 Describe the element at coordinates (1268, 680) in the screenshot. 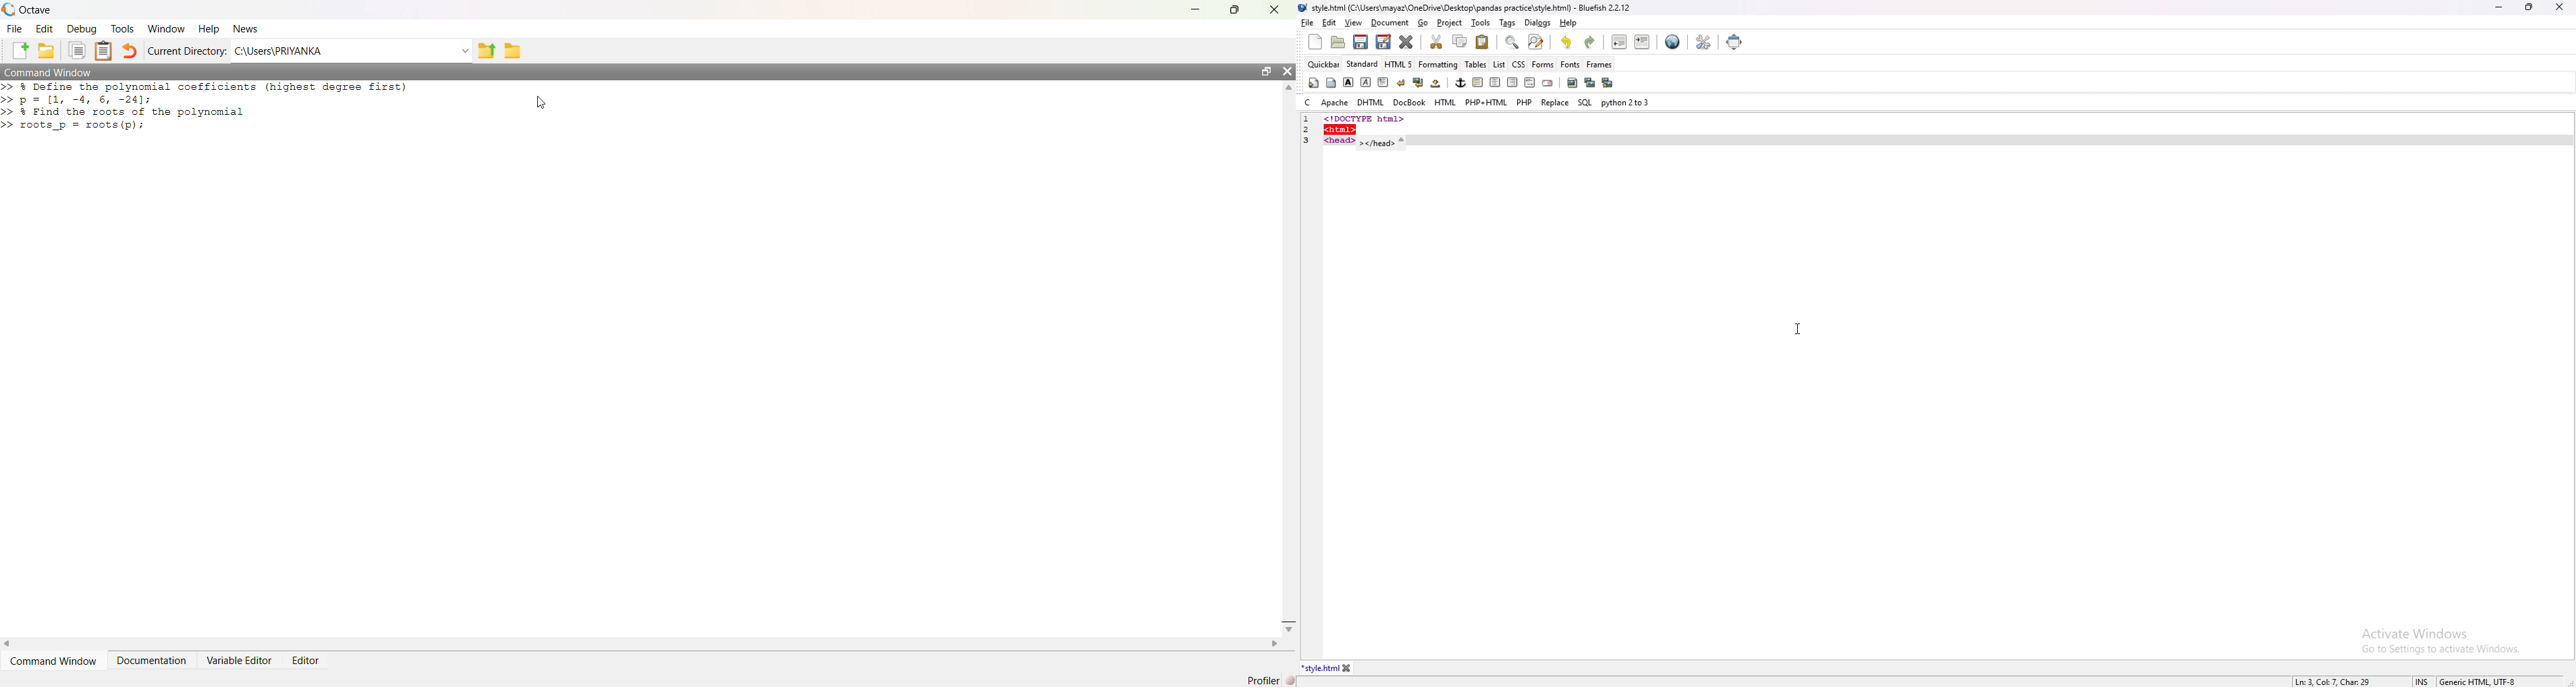

I see `Profile` at that location.